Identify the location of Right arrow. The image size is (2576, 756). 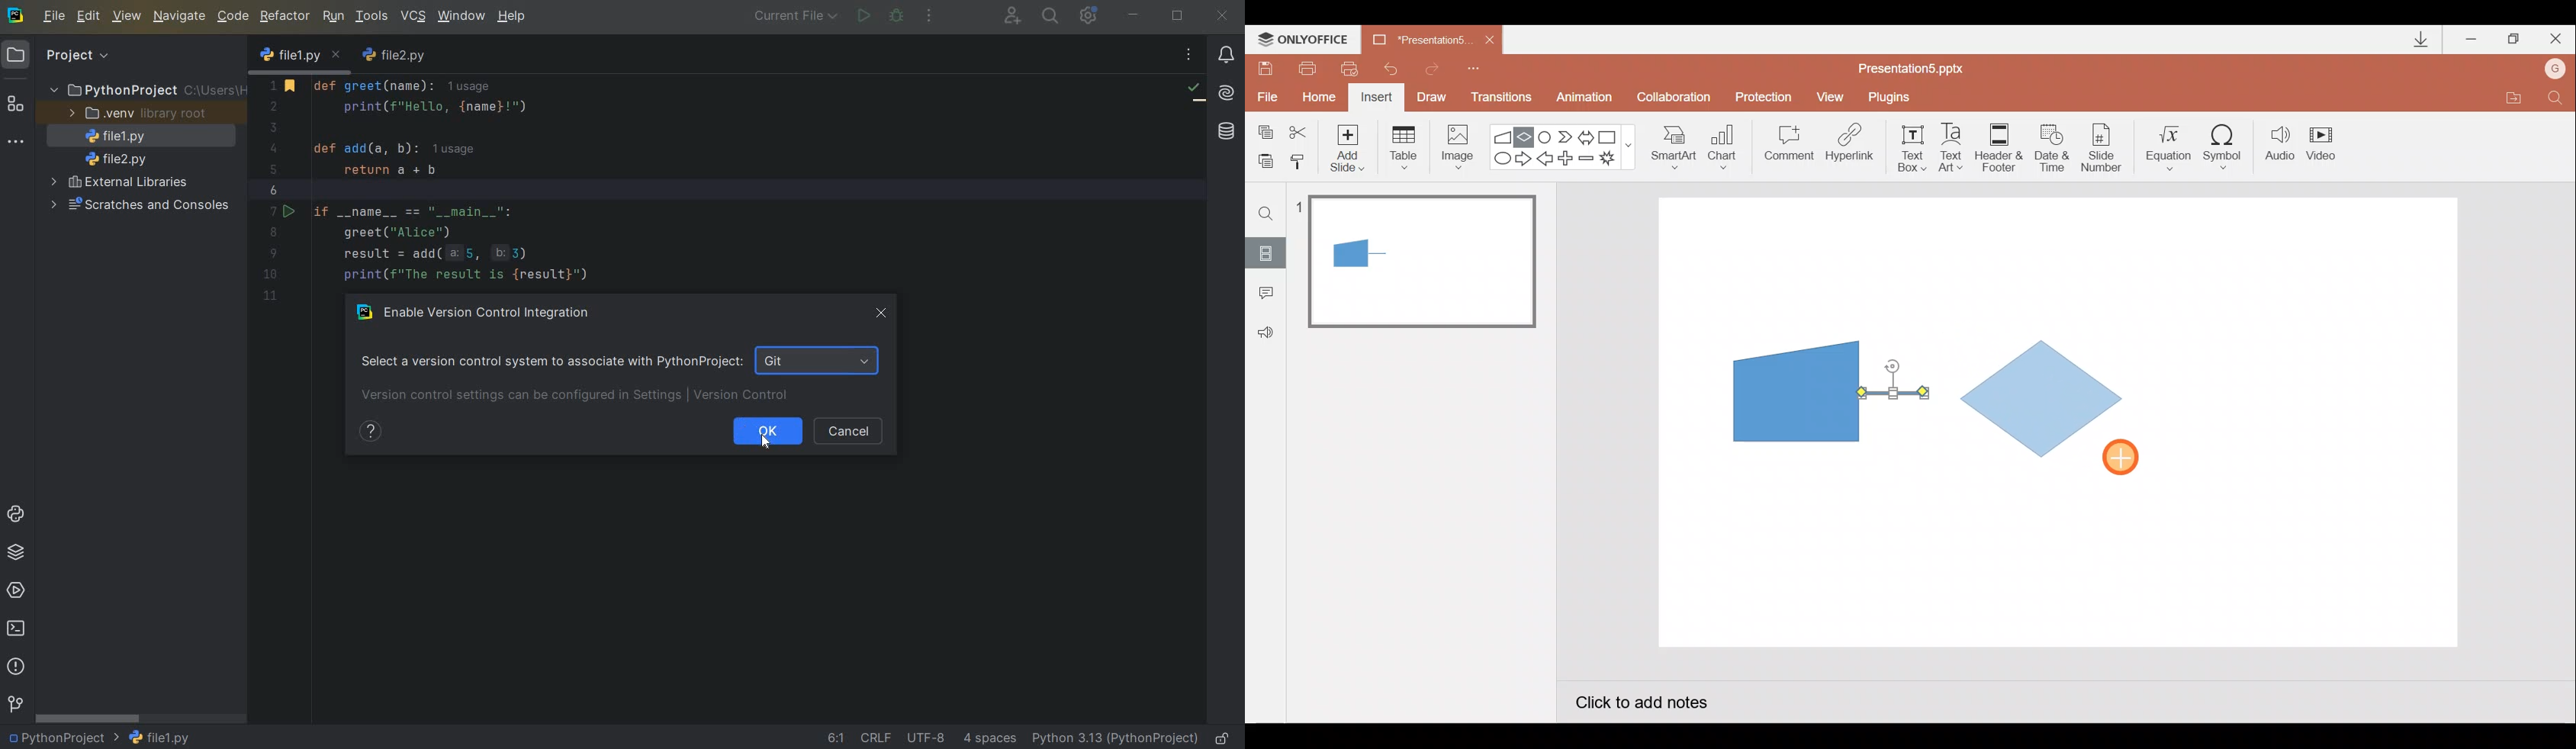
(1525, 157).